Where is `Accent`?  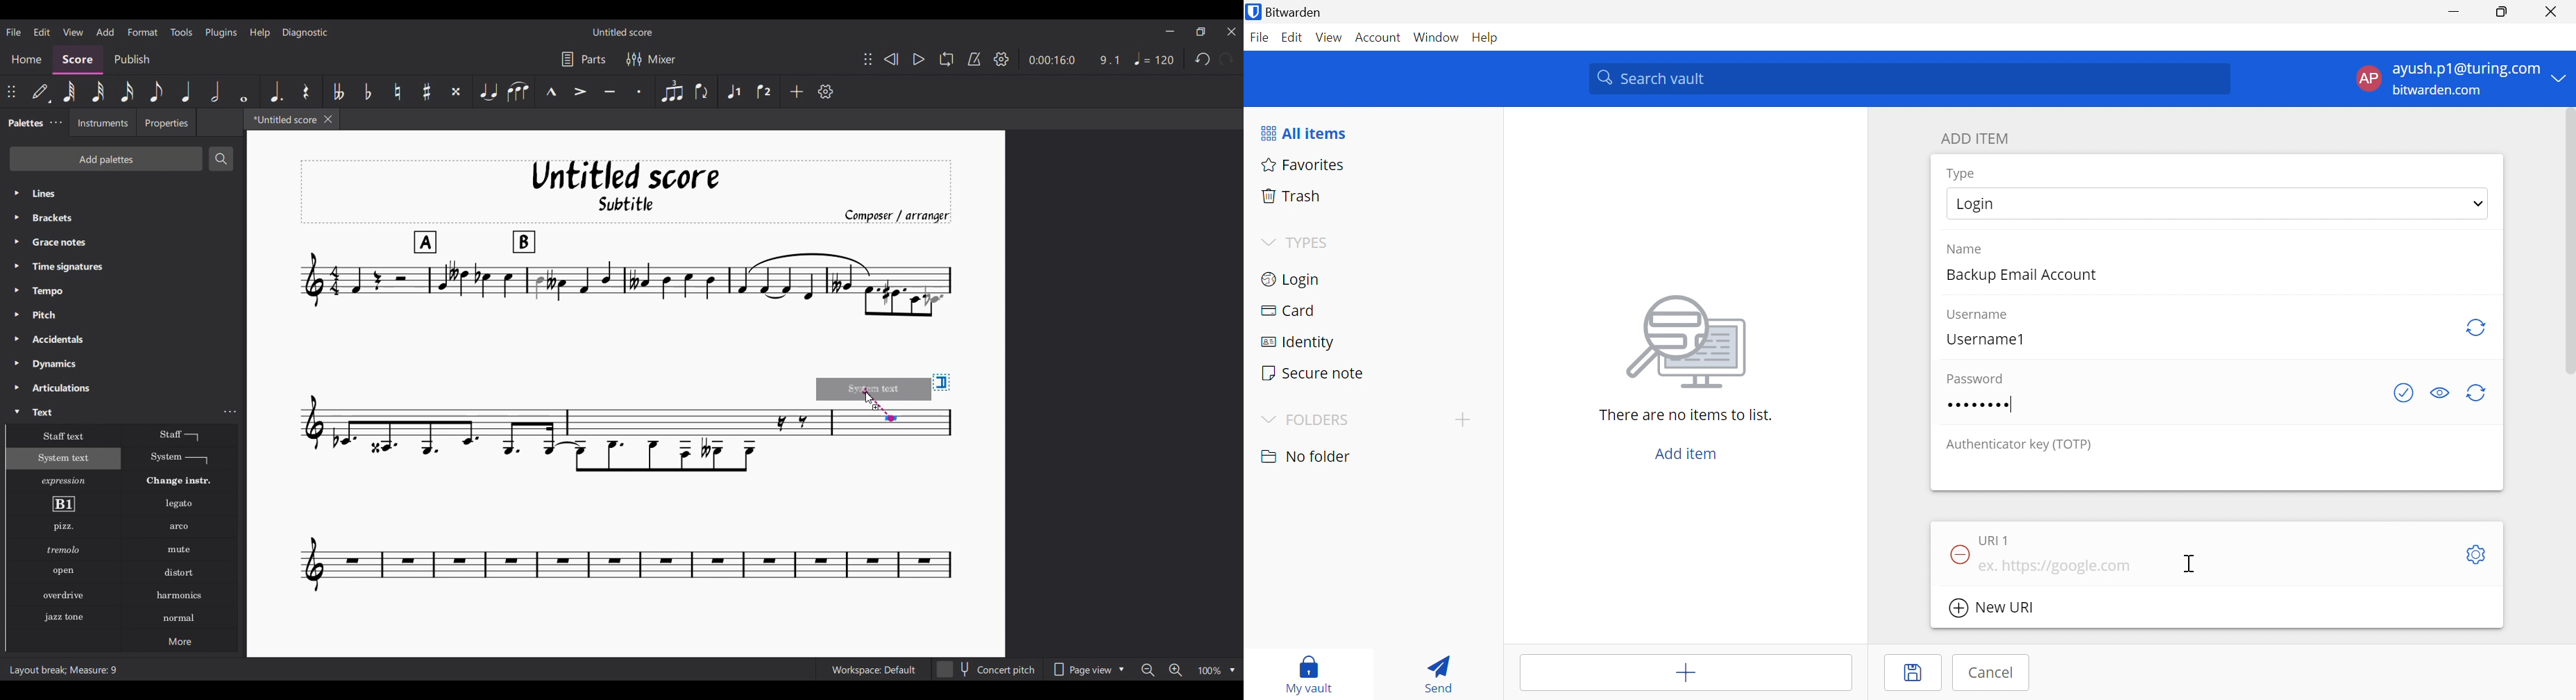 Accent is located at coordinates (580, 91).